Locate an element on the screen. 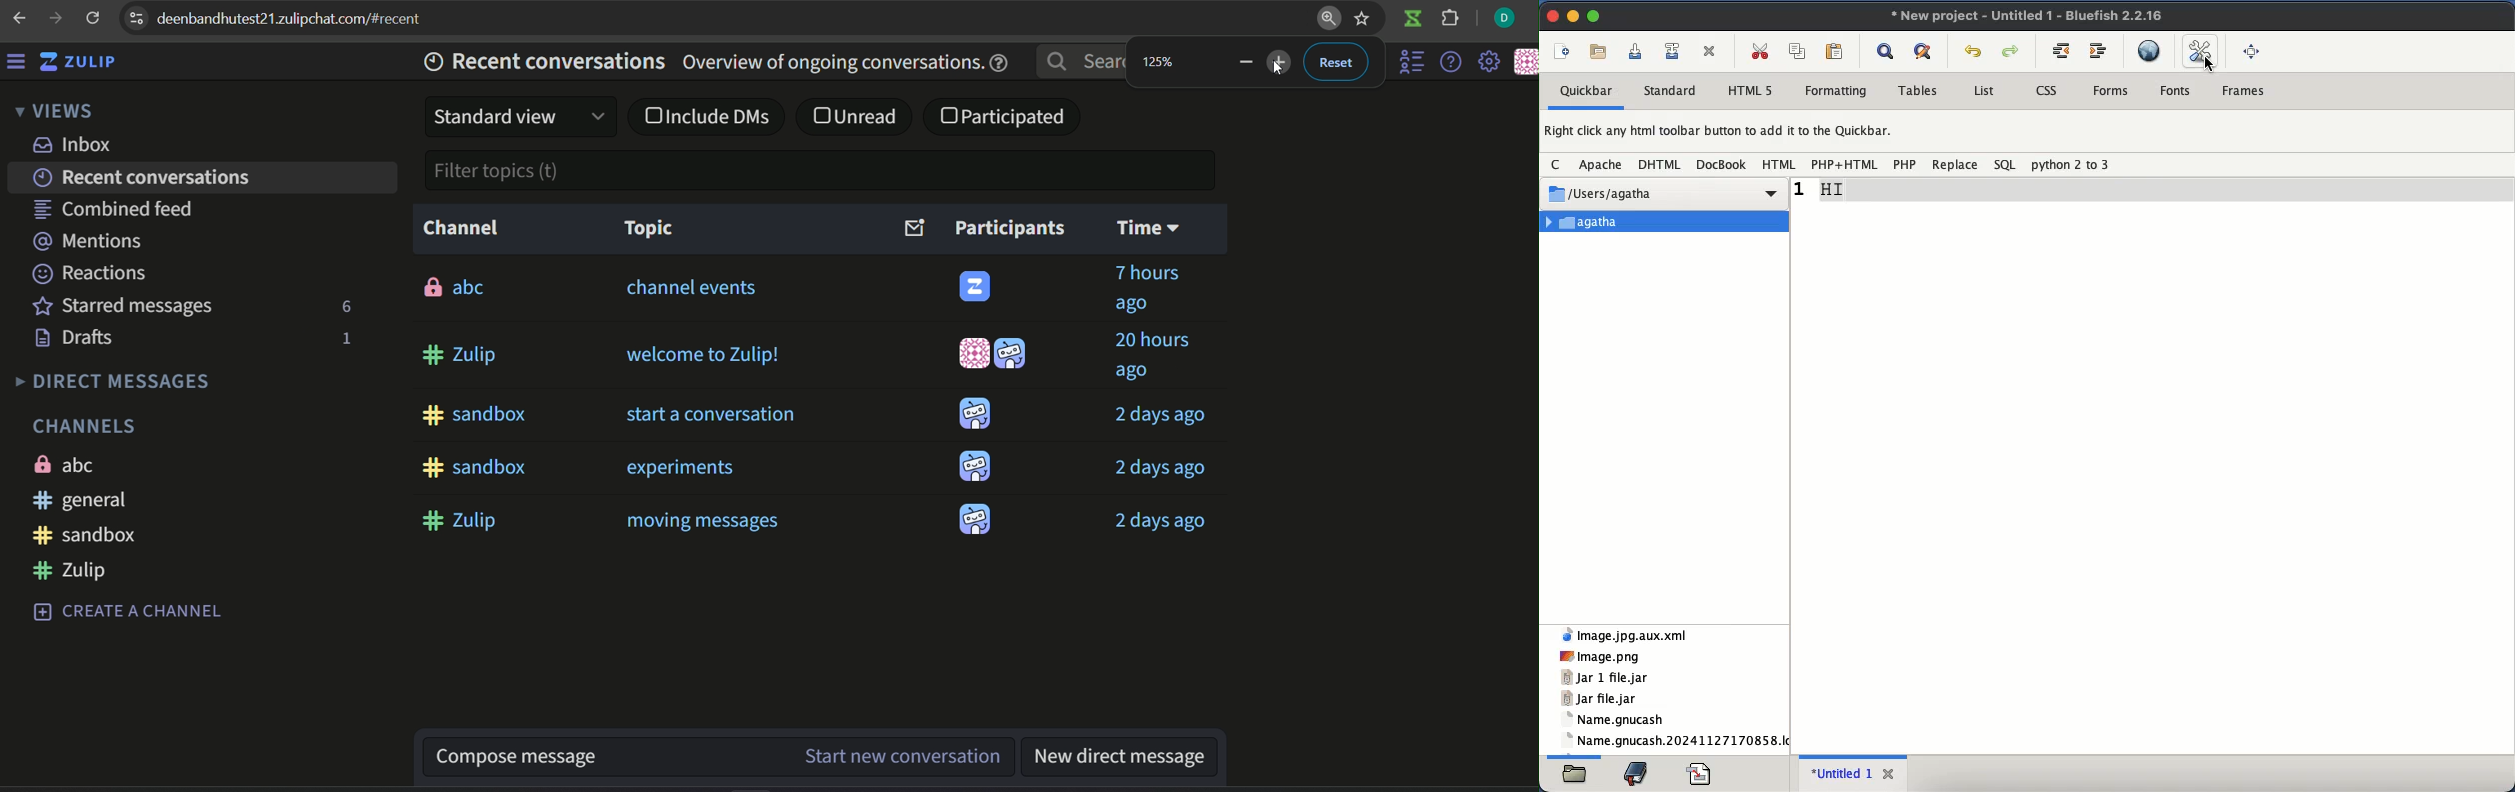  zoom out is located at coordinates (1283, 63).